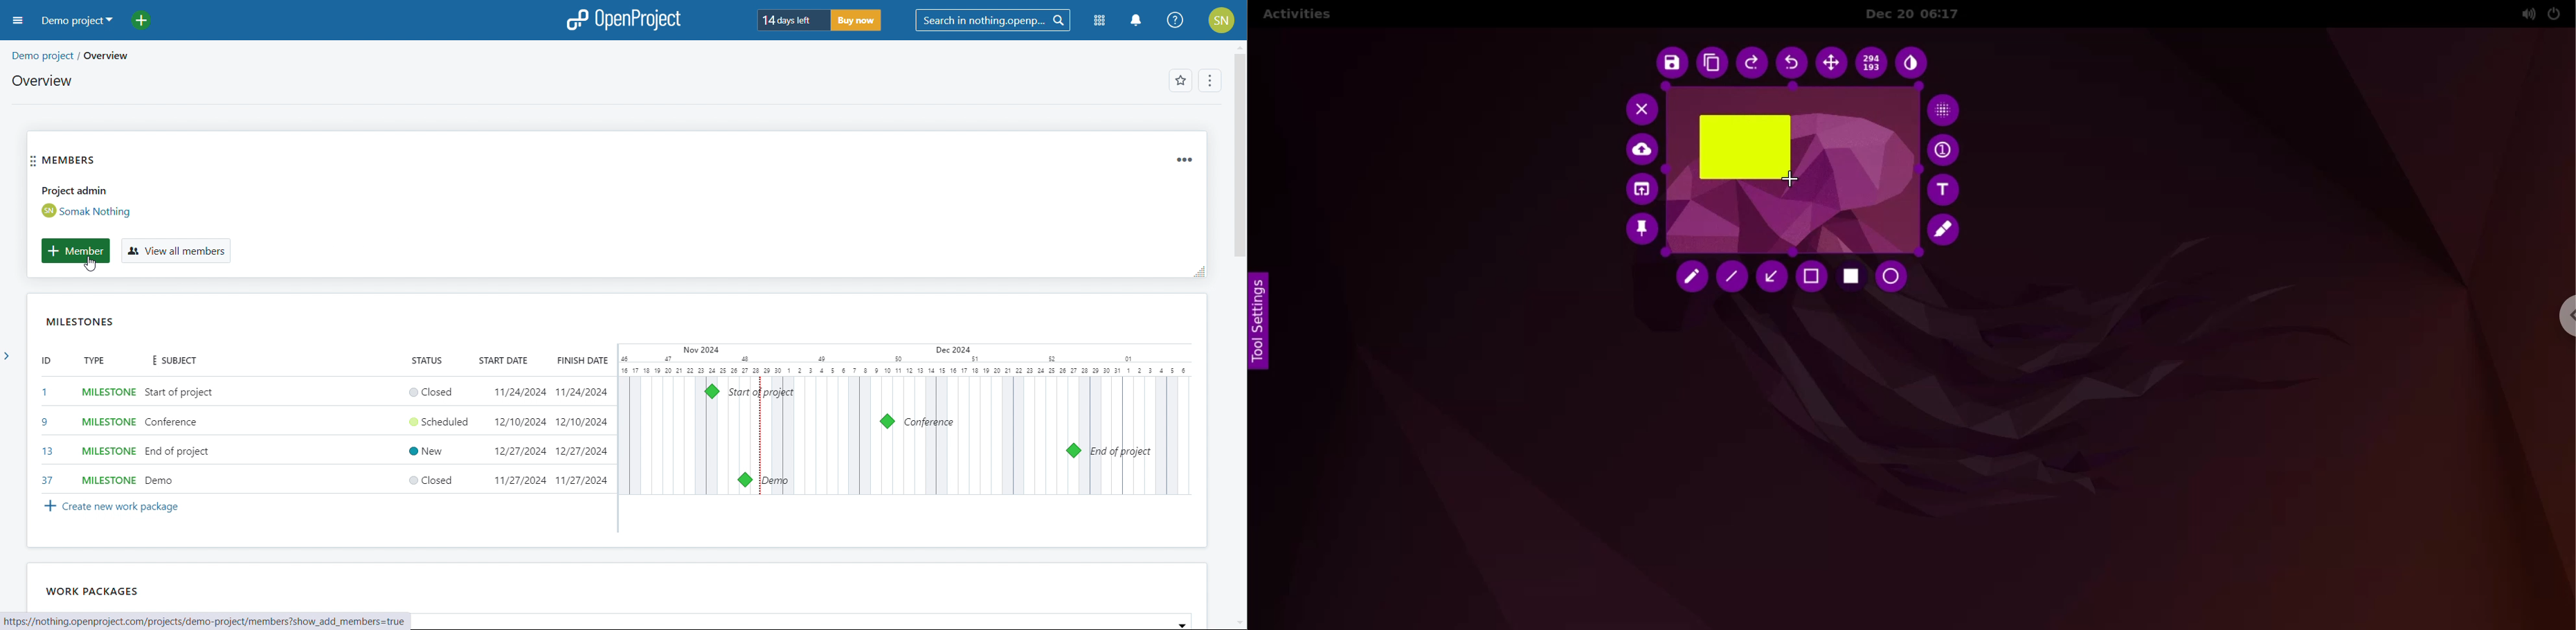 This screenshot has height=644, width=2576. What do you see at coordinates (184, 362) in the screenshot?
I see `SUBJECT` at bounding box center [184, 362].